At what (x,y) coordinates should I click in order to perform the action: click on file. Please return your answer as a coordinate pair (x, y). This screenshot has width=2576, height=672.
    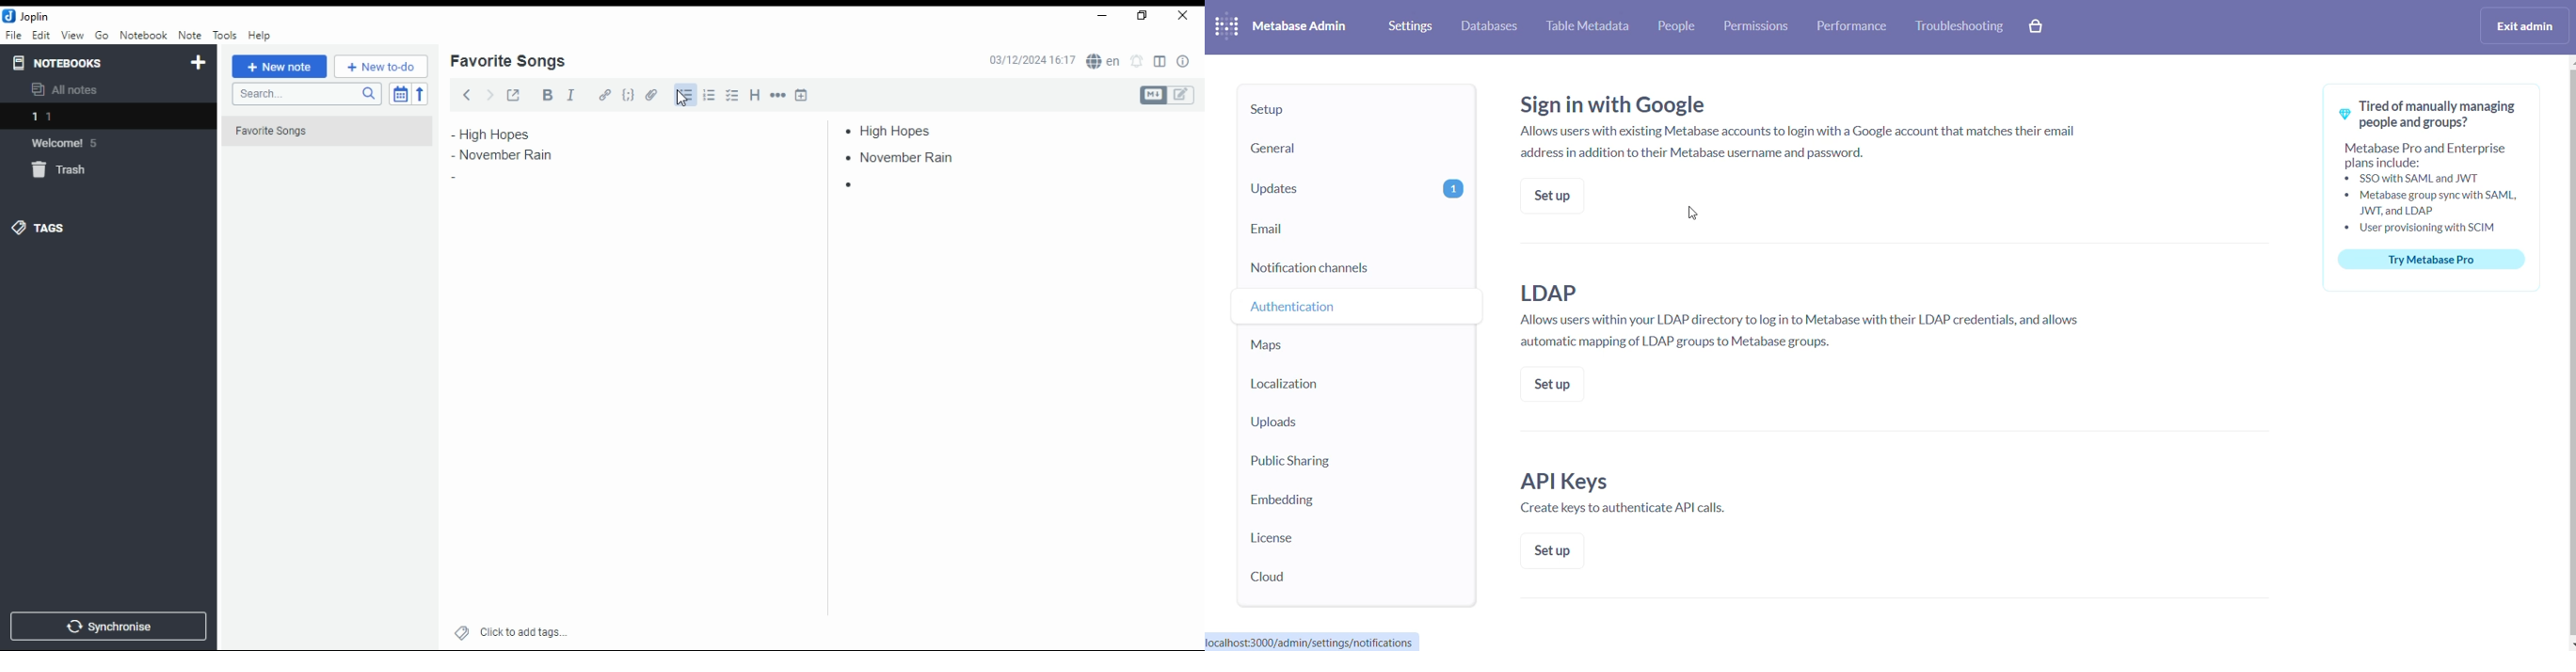
    Looking at the image, I should click on (13, 34).